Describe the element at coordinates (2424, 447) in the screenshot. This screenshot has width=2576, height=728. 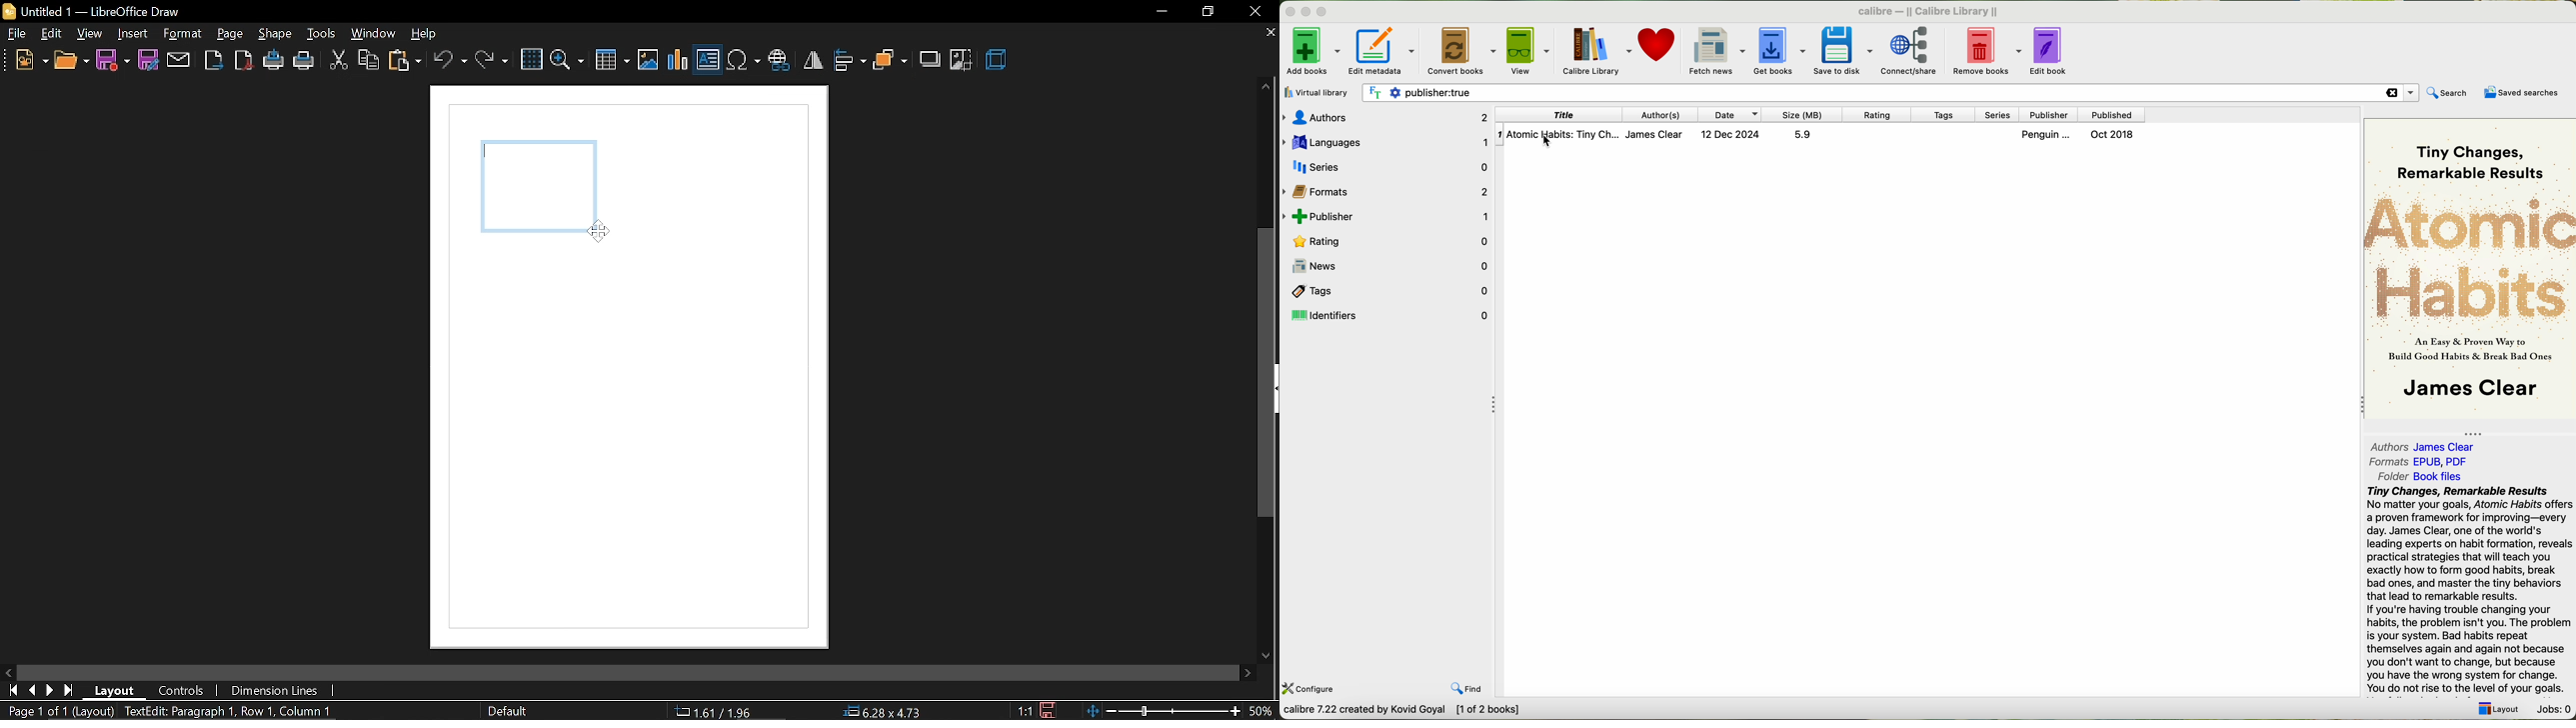
I see `authors` at that location.